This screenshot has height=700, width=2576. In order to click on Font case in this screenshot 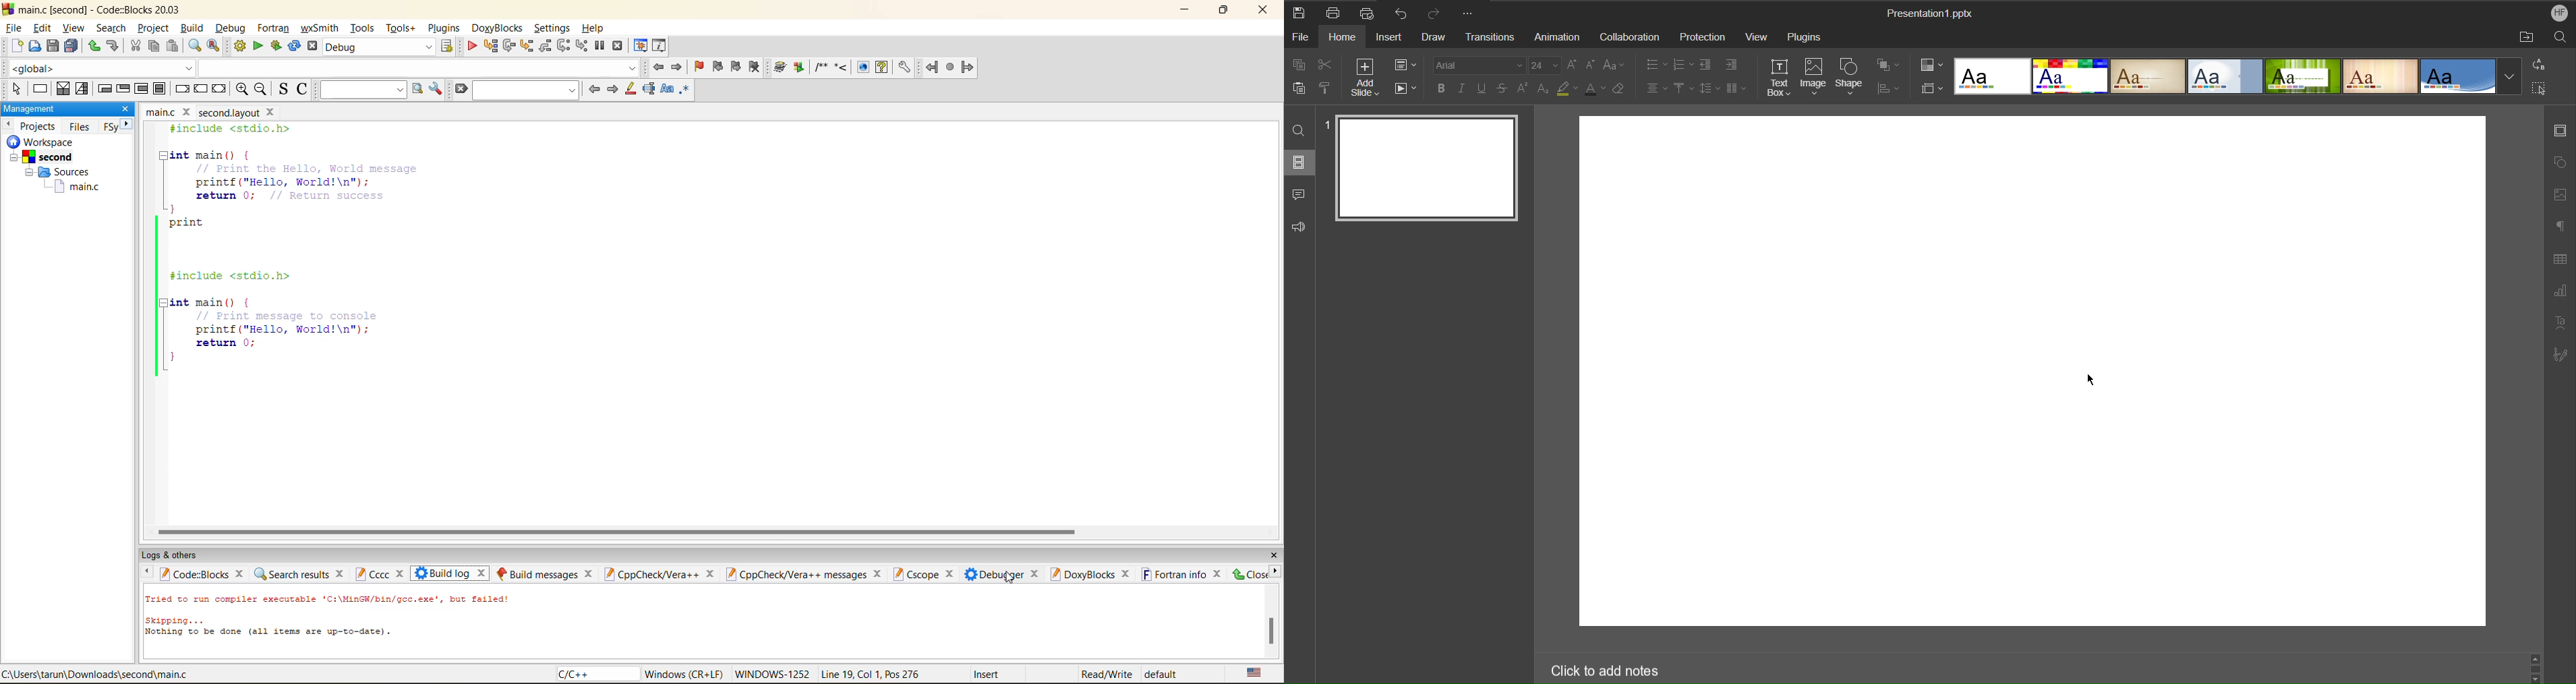, I will do `click(1615, 65)`.